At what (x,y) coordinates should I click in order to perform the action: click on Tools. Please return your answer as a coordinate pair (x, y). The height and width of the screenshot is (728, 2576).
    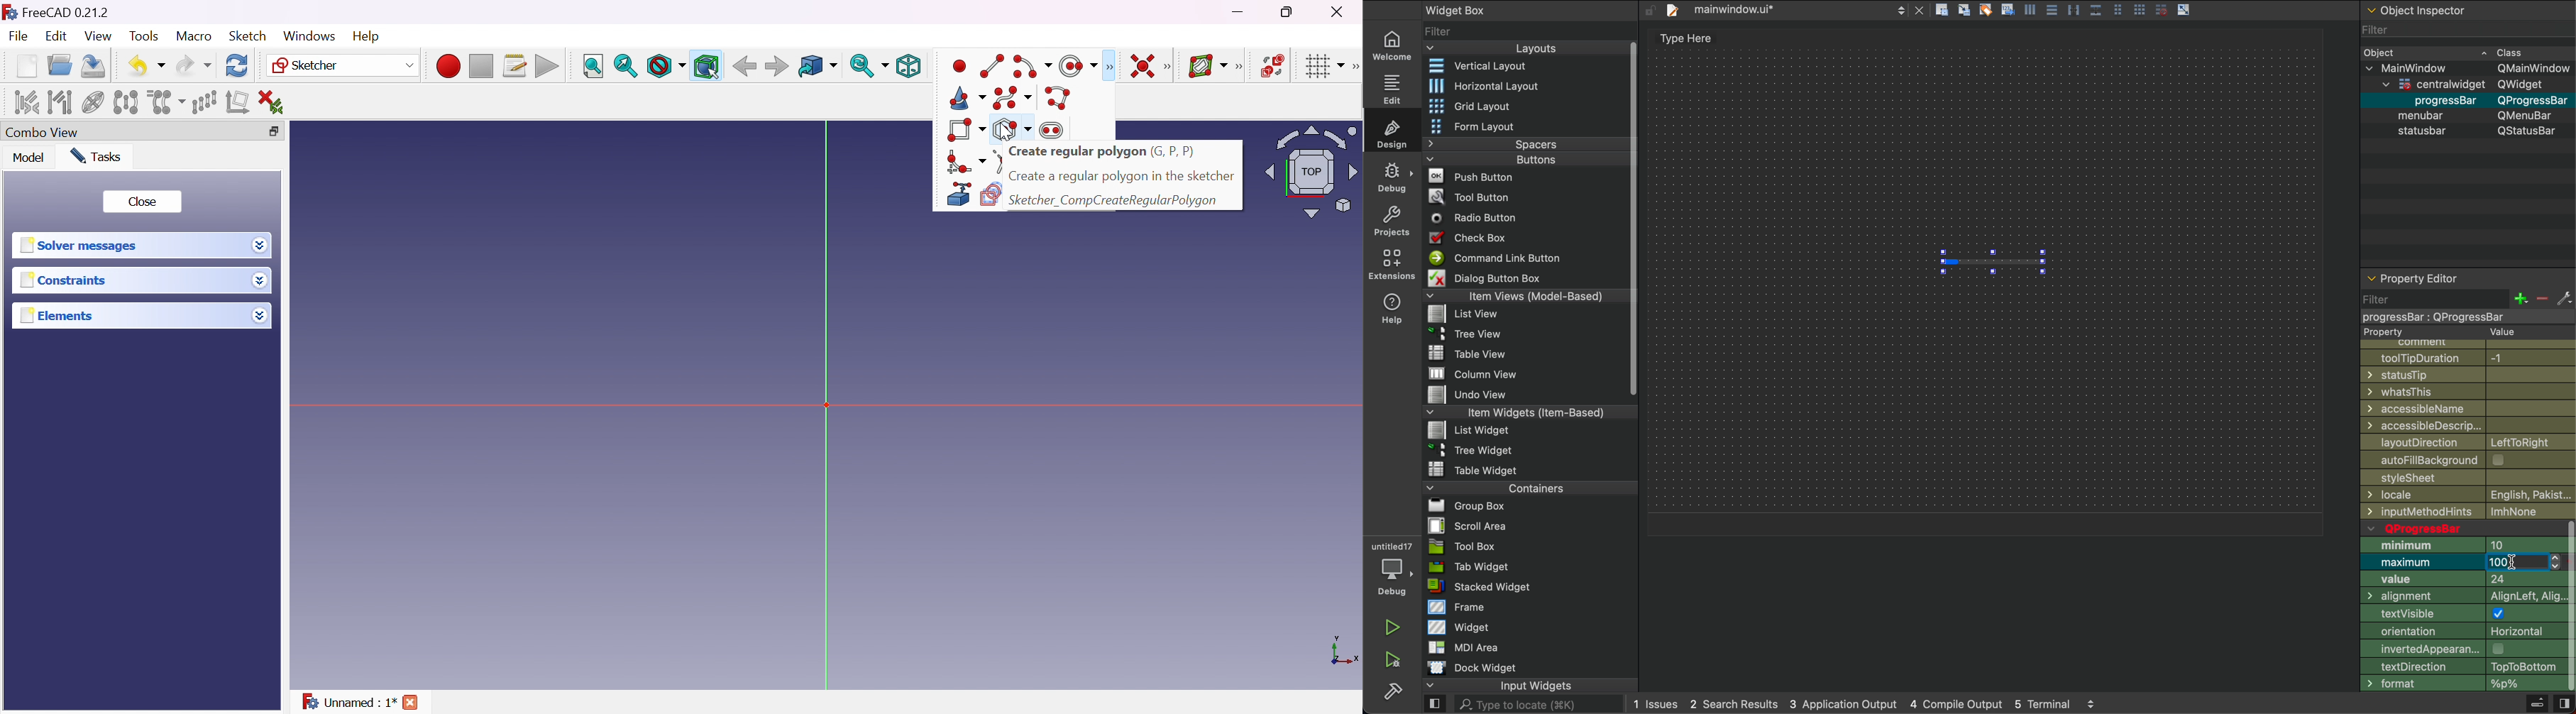
    Looking at the image, I should click on (146, 37).